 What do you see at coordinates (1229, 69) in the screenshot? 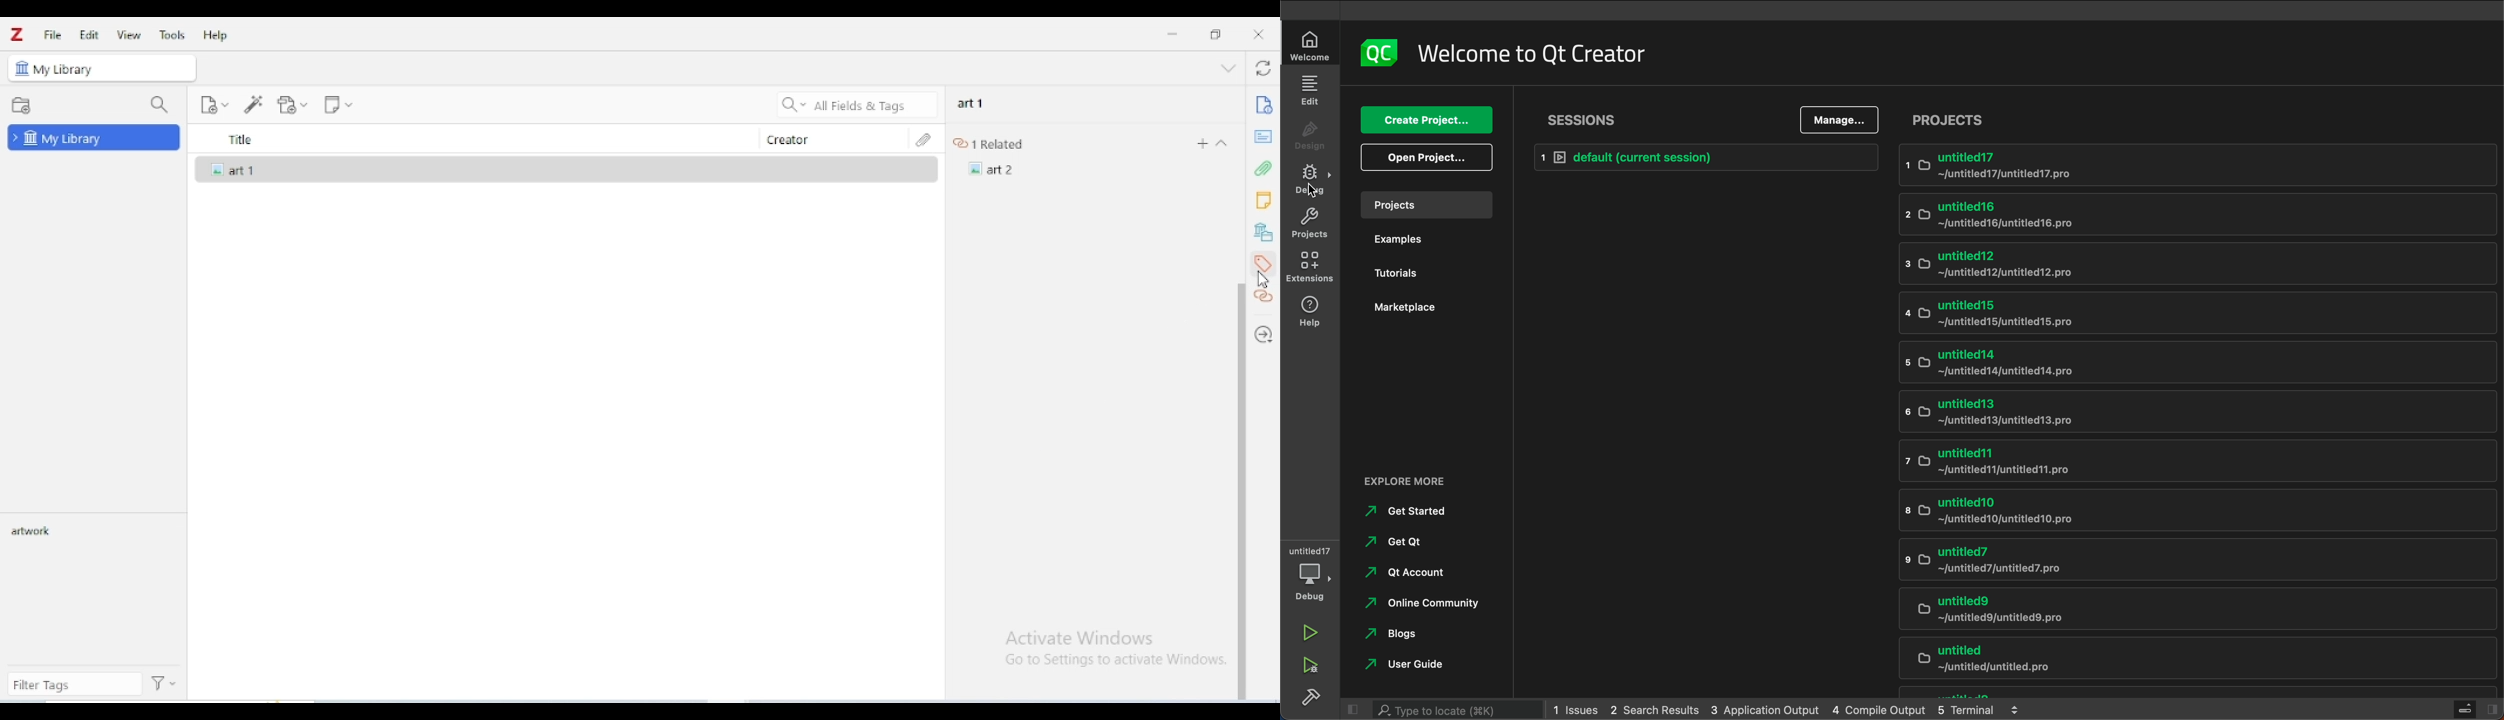
I see `collapse section` at bounding box center [1229, 69].